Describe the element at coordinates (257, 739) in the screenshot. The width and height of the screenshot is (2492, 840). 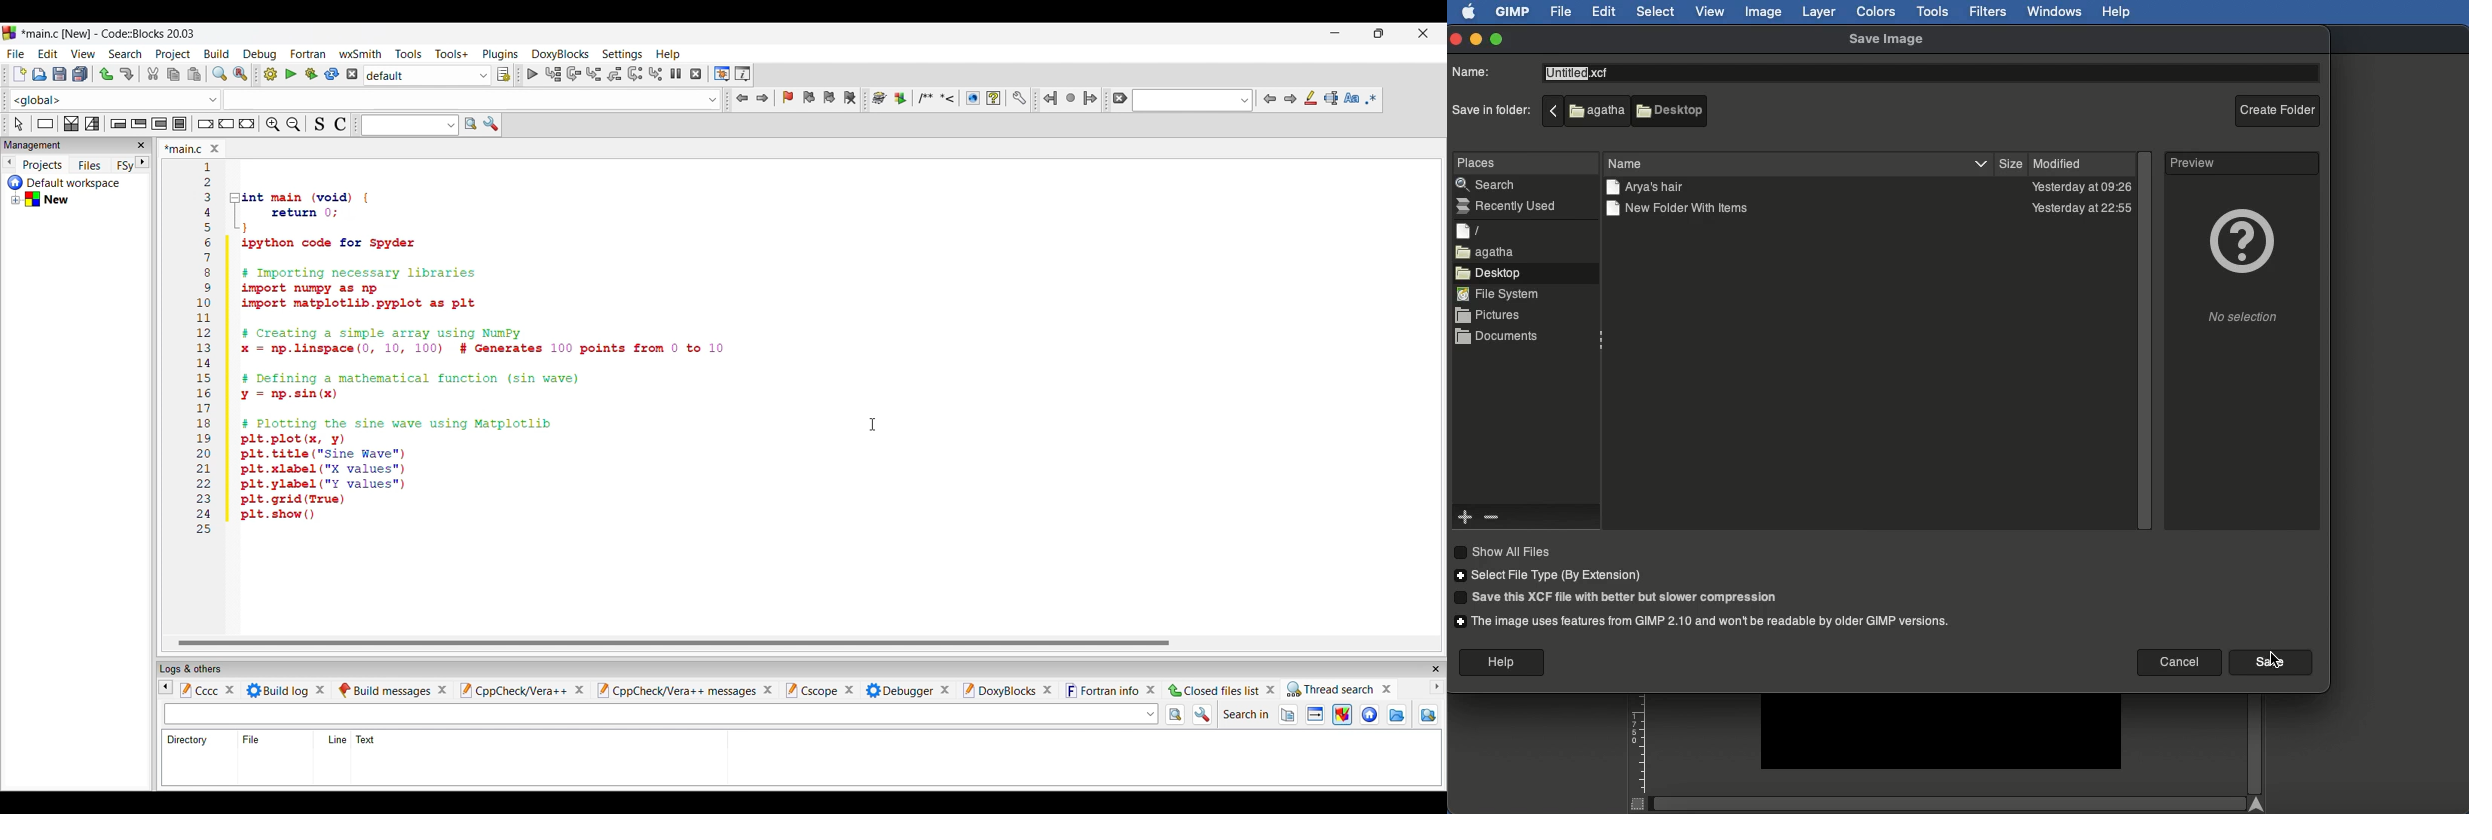
I see `` at that location.